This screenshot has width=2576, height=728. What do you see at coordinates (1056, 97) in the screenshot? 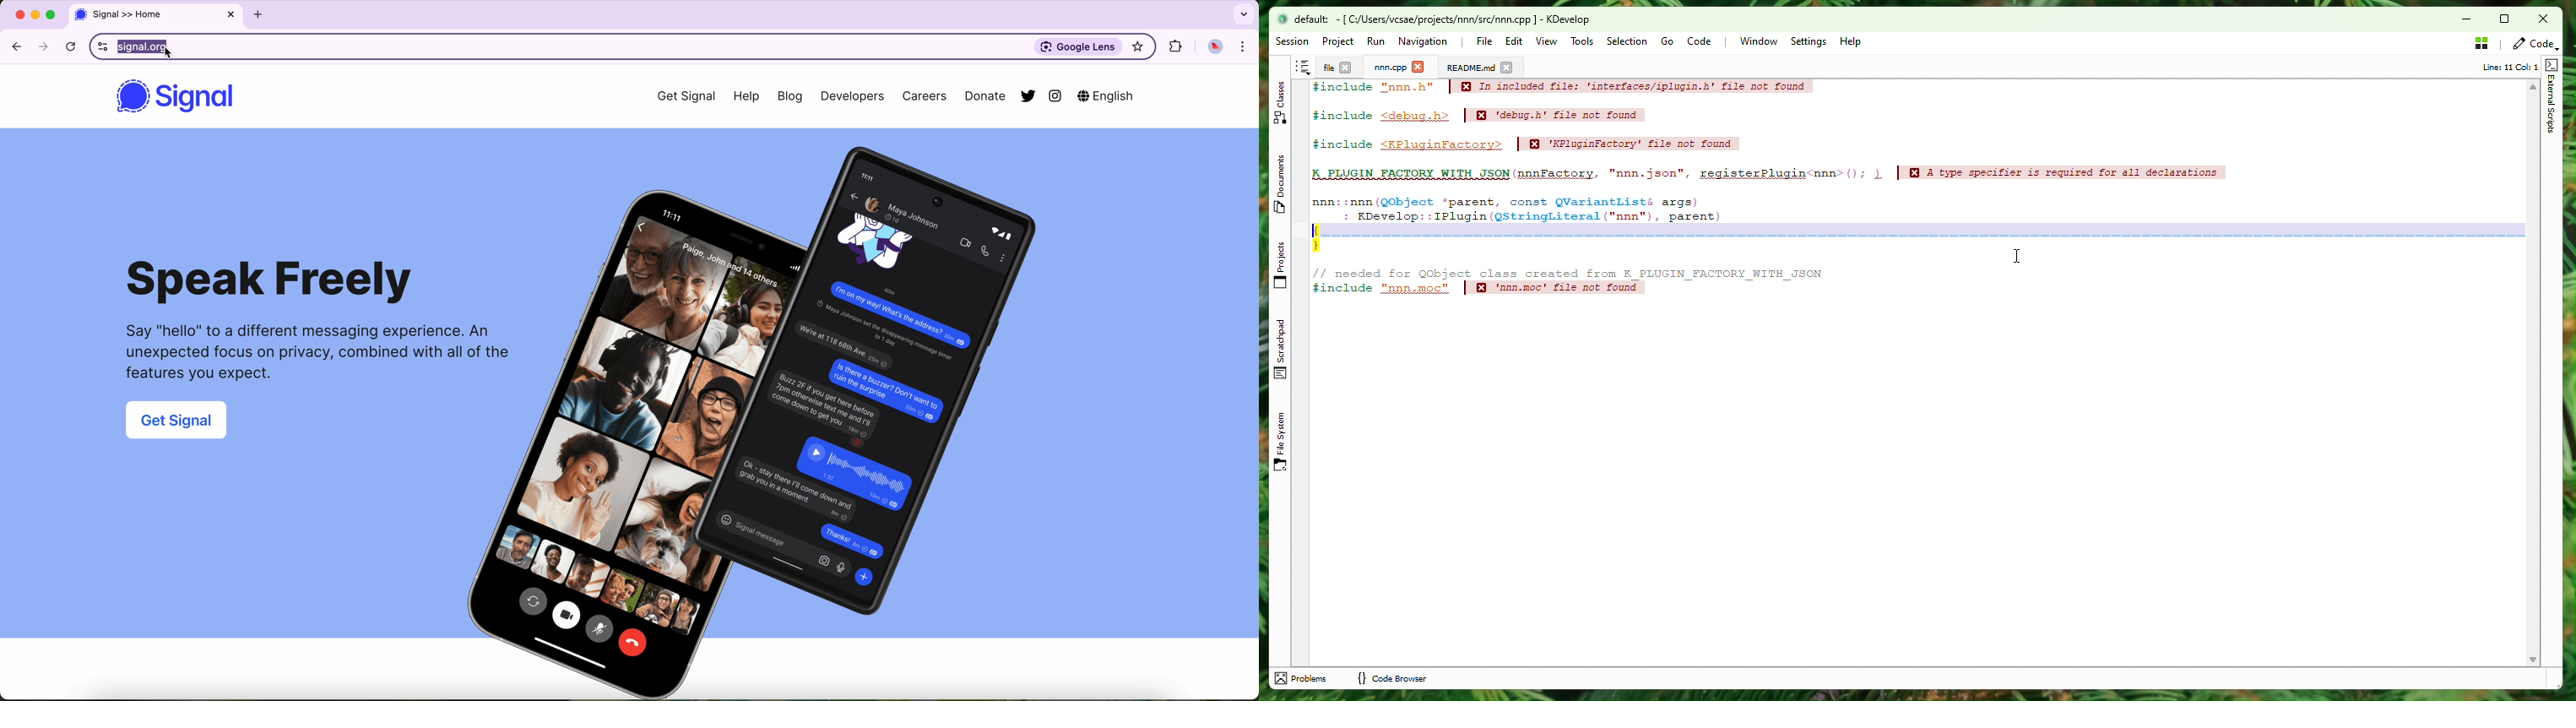
I see `instagram` at bounding box center [1056, 97].